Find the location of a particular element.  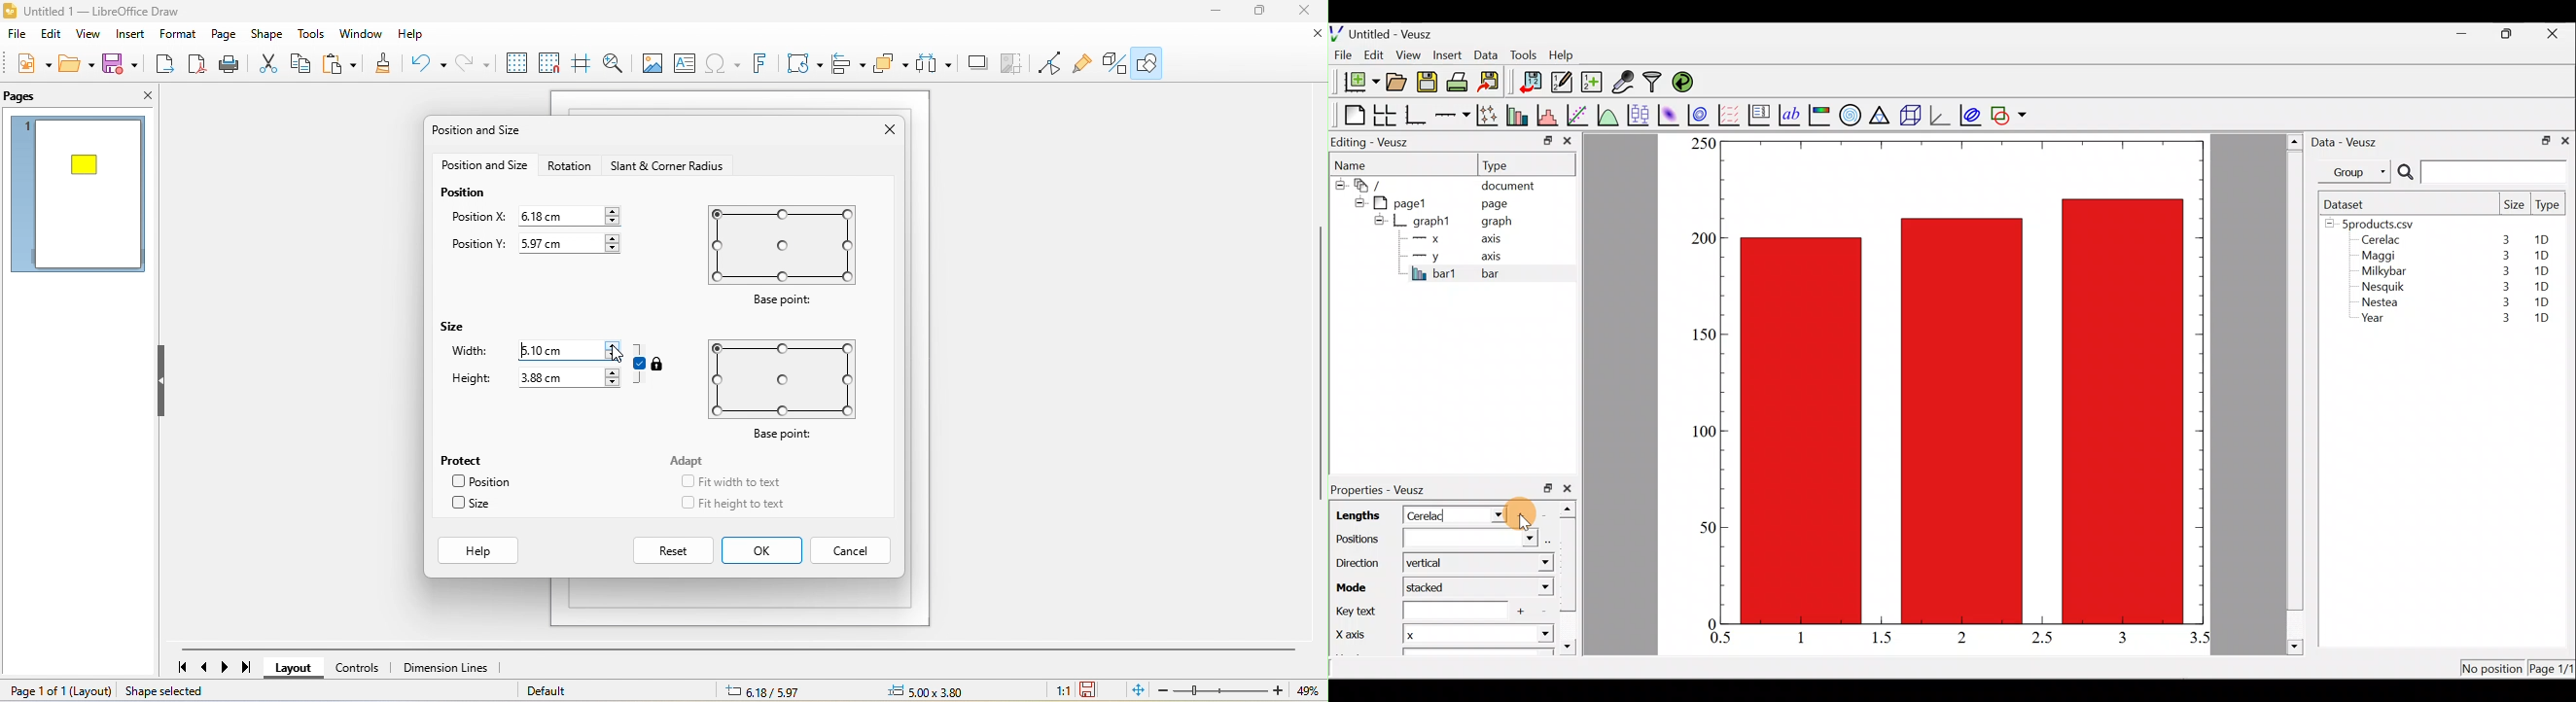

hide is located at coordinates (163, 383).